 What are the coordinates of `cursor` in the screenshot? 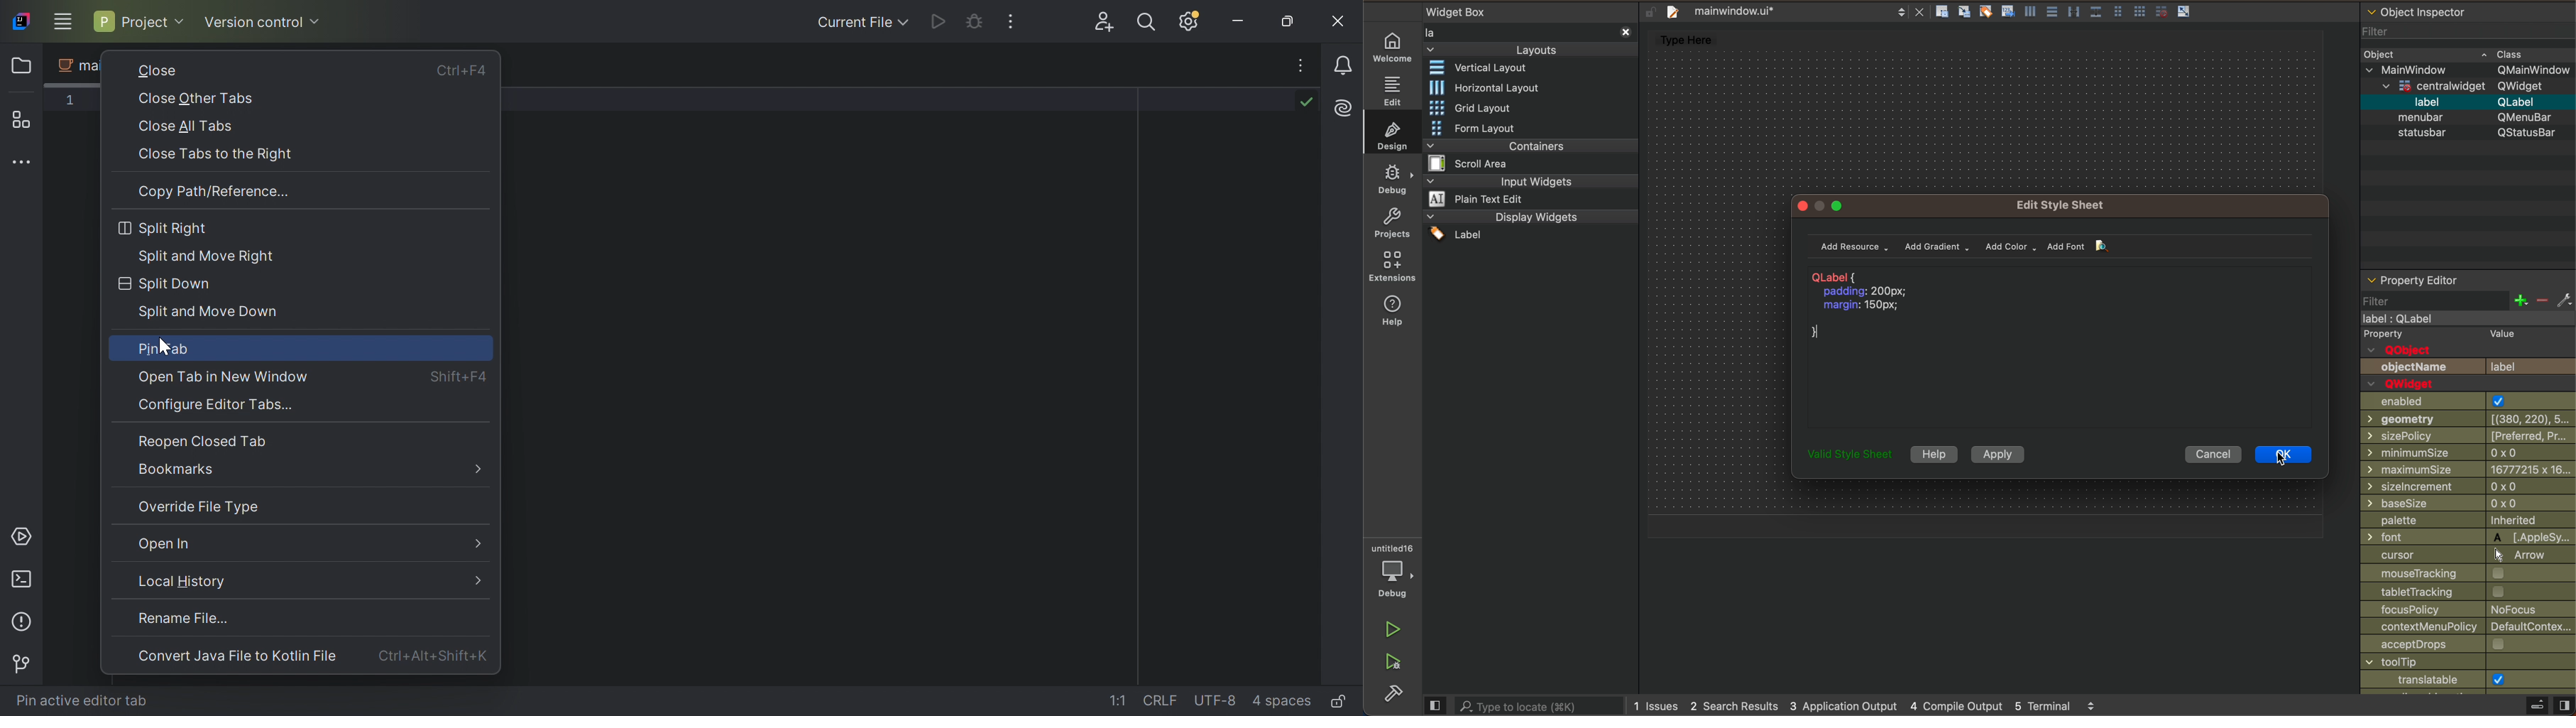 It's located at (2456, 555).